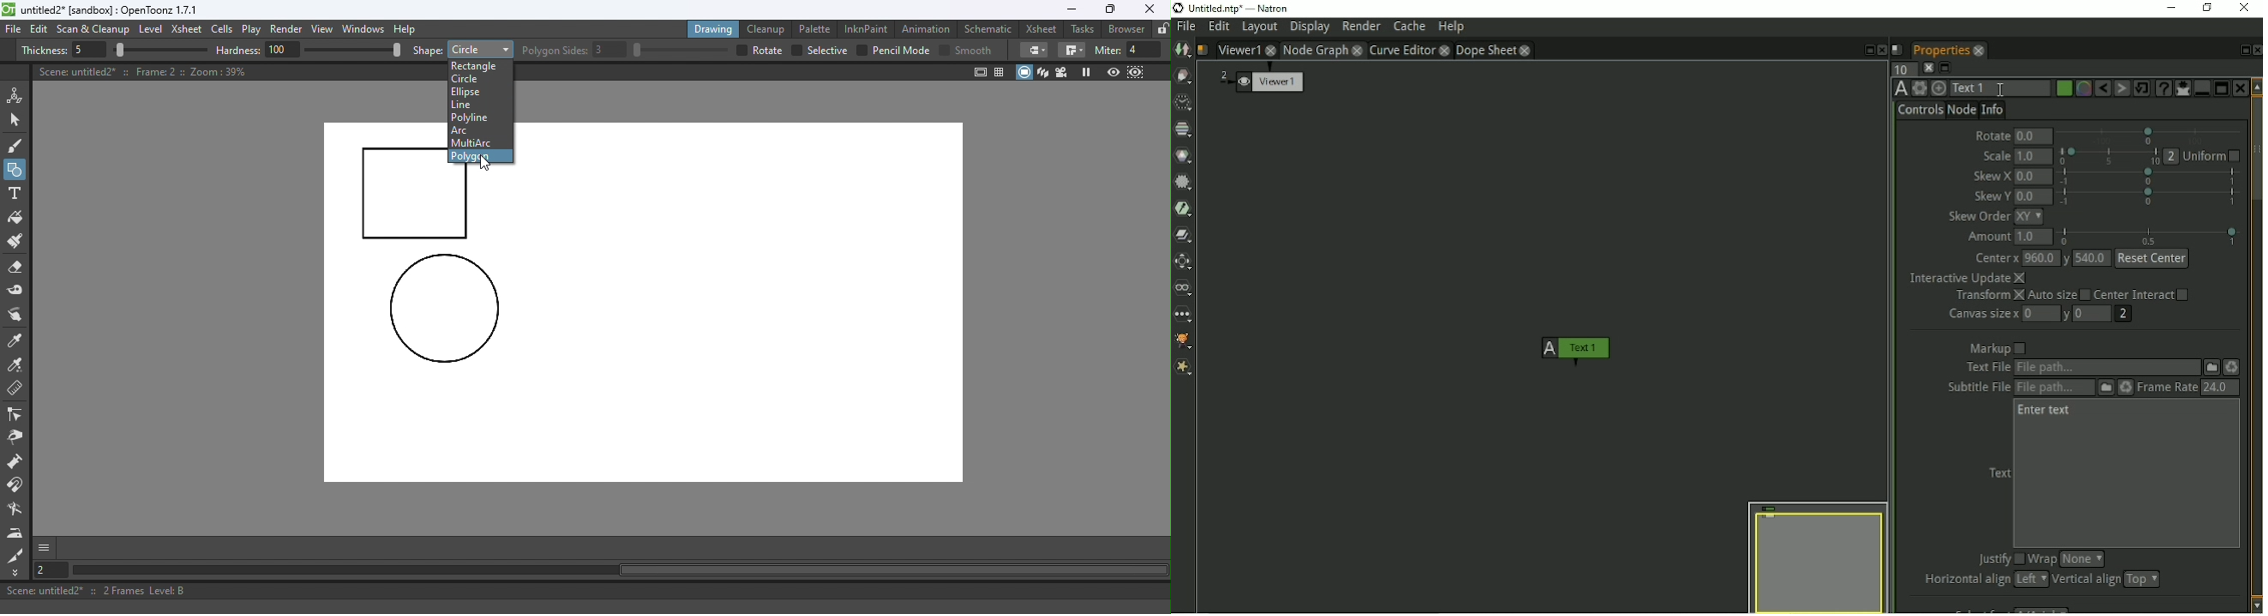  What do you see at coordinates (619, 570) in the screenshot?
I see `Horizontal scroll bar` at bounding box center [619, 570].